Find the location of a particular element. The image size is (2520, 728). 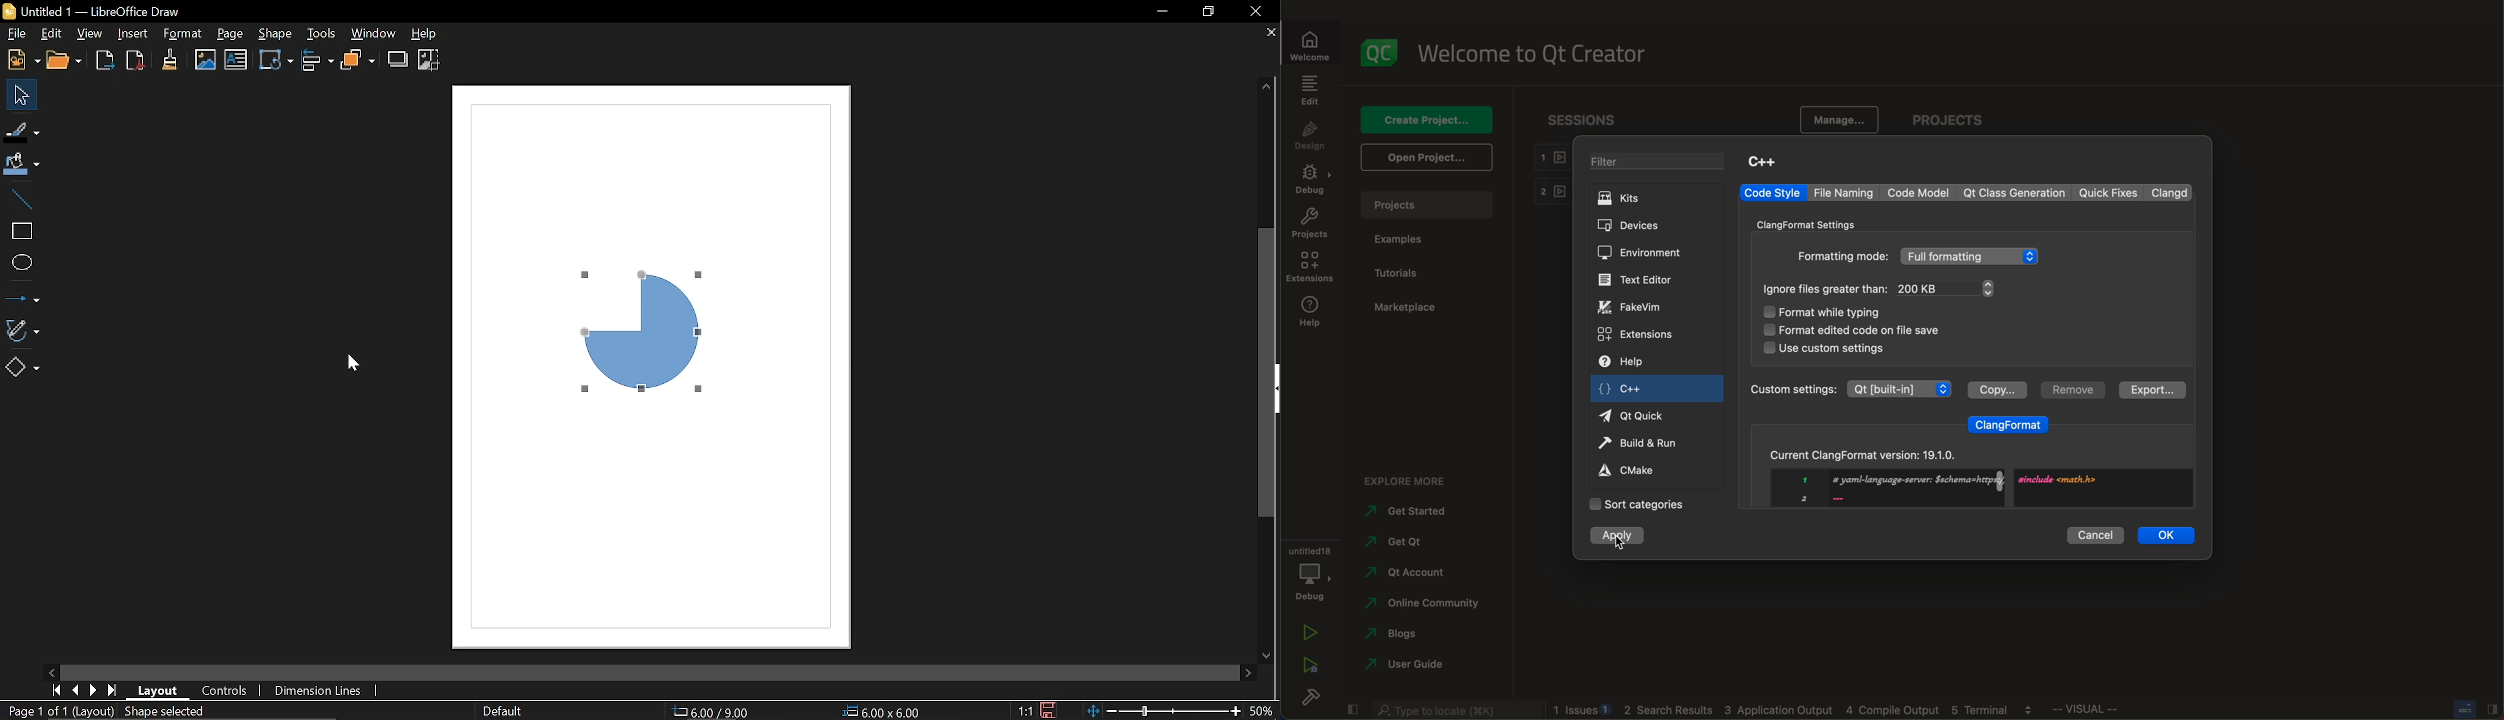

run debug is located at coordinates (1309, 662).